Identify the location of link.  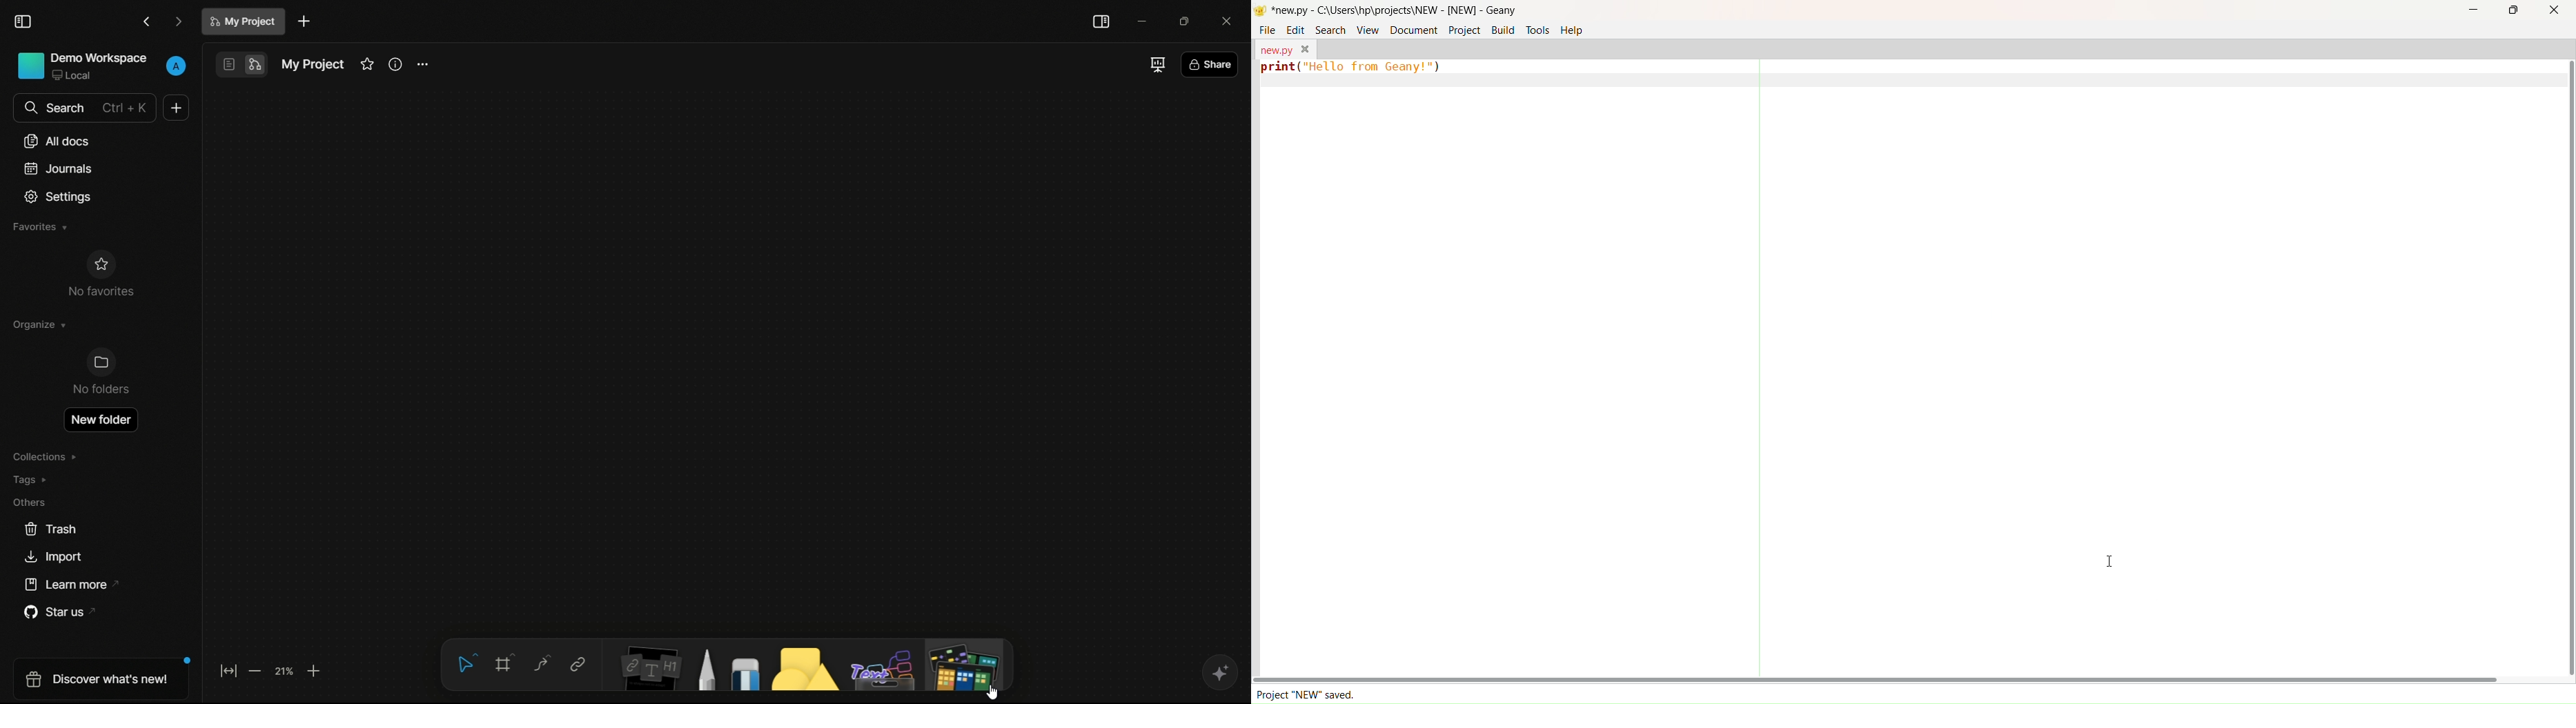
(577, 666).